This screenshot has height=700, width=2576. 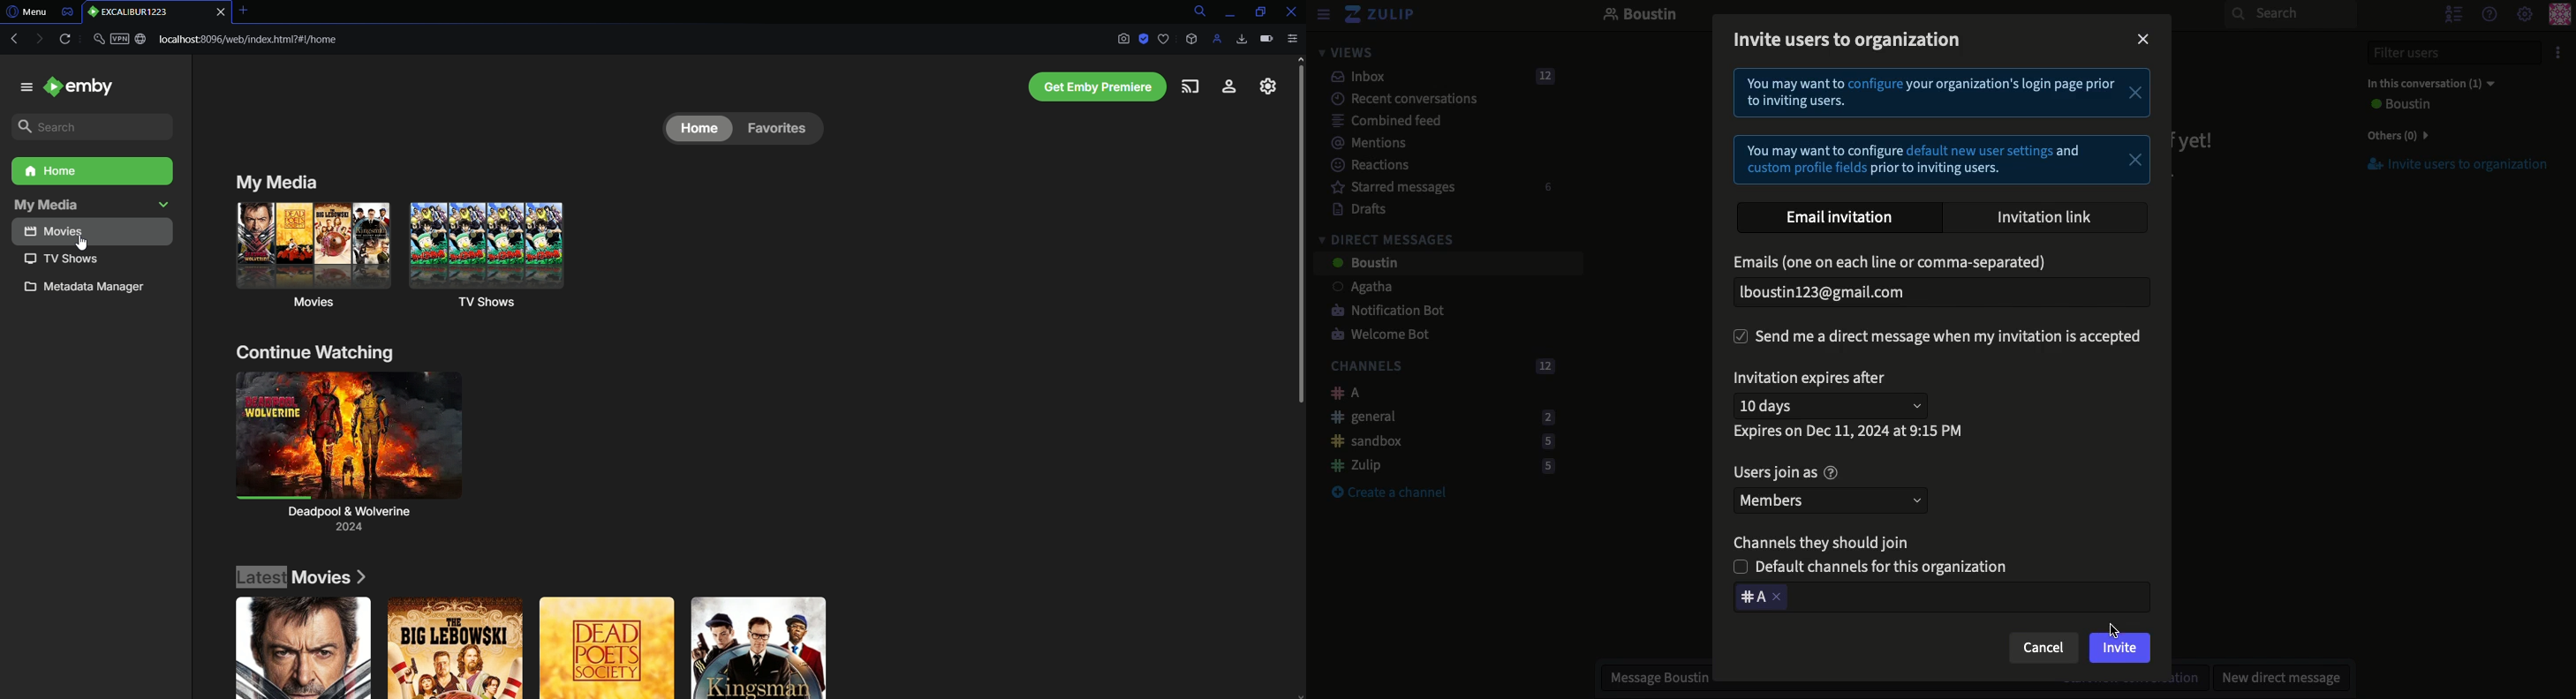 What do you see at coordinates (1191, 39) in the screenshot?
I see `Extensions` at bounding box center [1191, 39].